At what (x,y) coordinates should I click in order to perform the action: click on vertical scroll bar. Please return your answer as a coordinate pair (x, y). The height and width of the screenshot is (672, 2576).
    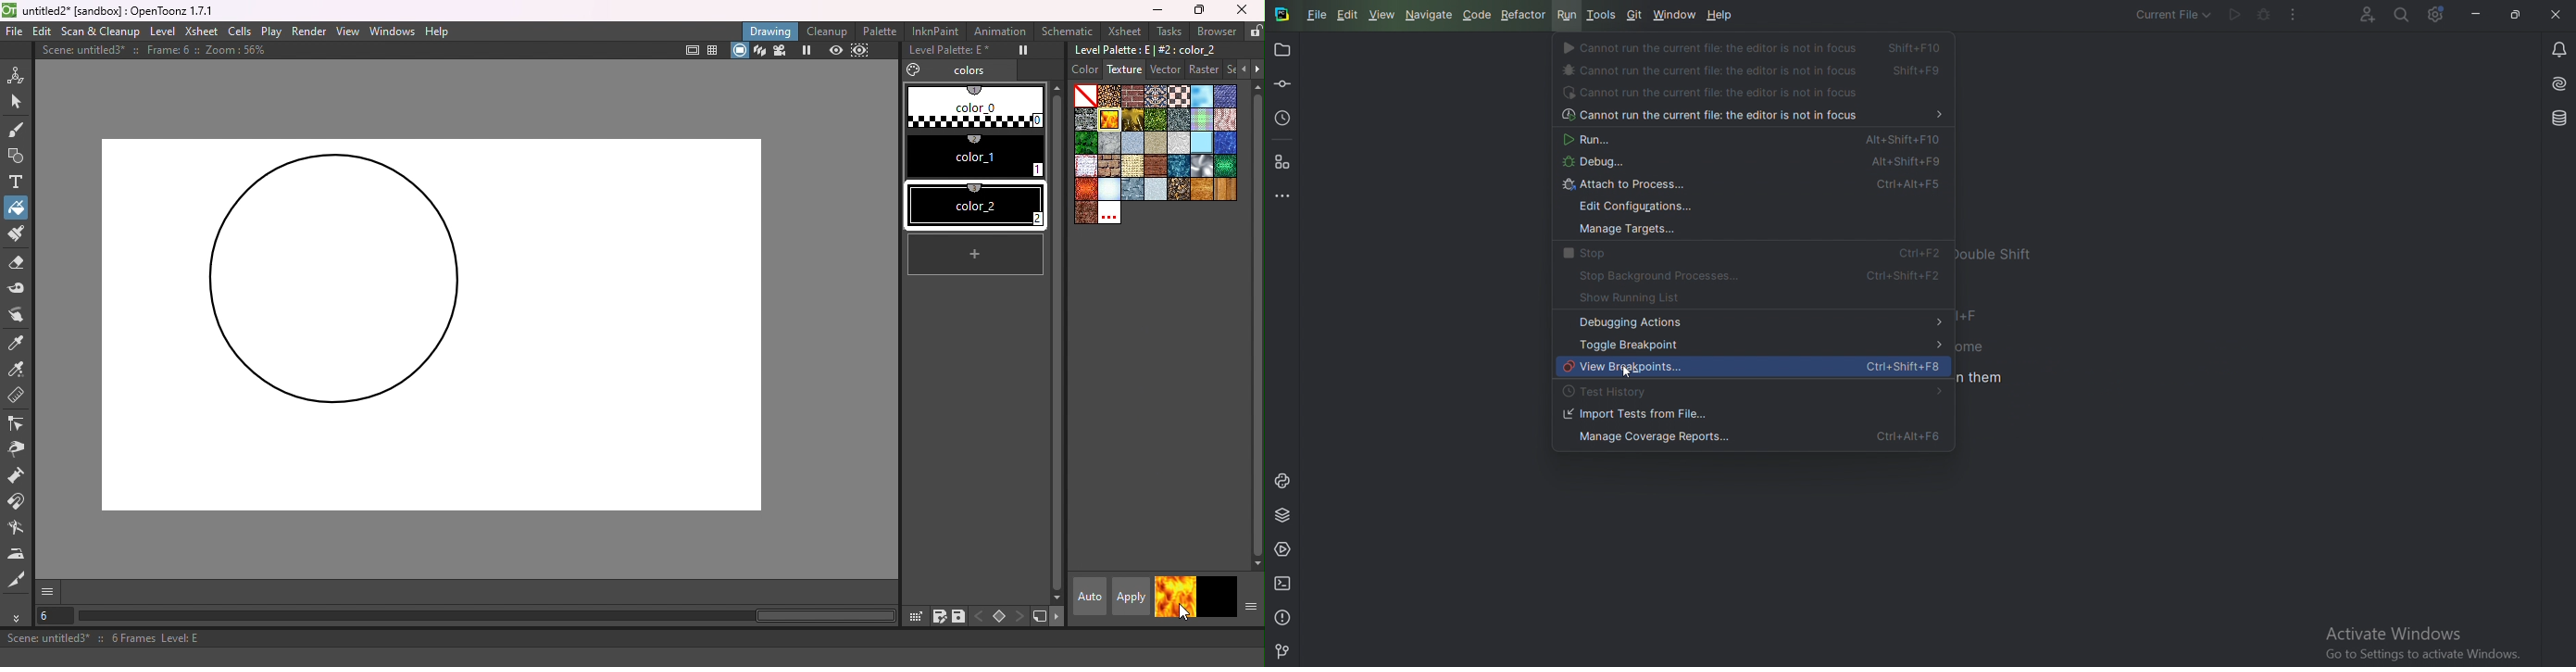
    Looking at the image, I should click on (1055, 342).